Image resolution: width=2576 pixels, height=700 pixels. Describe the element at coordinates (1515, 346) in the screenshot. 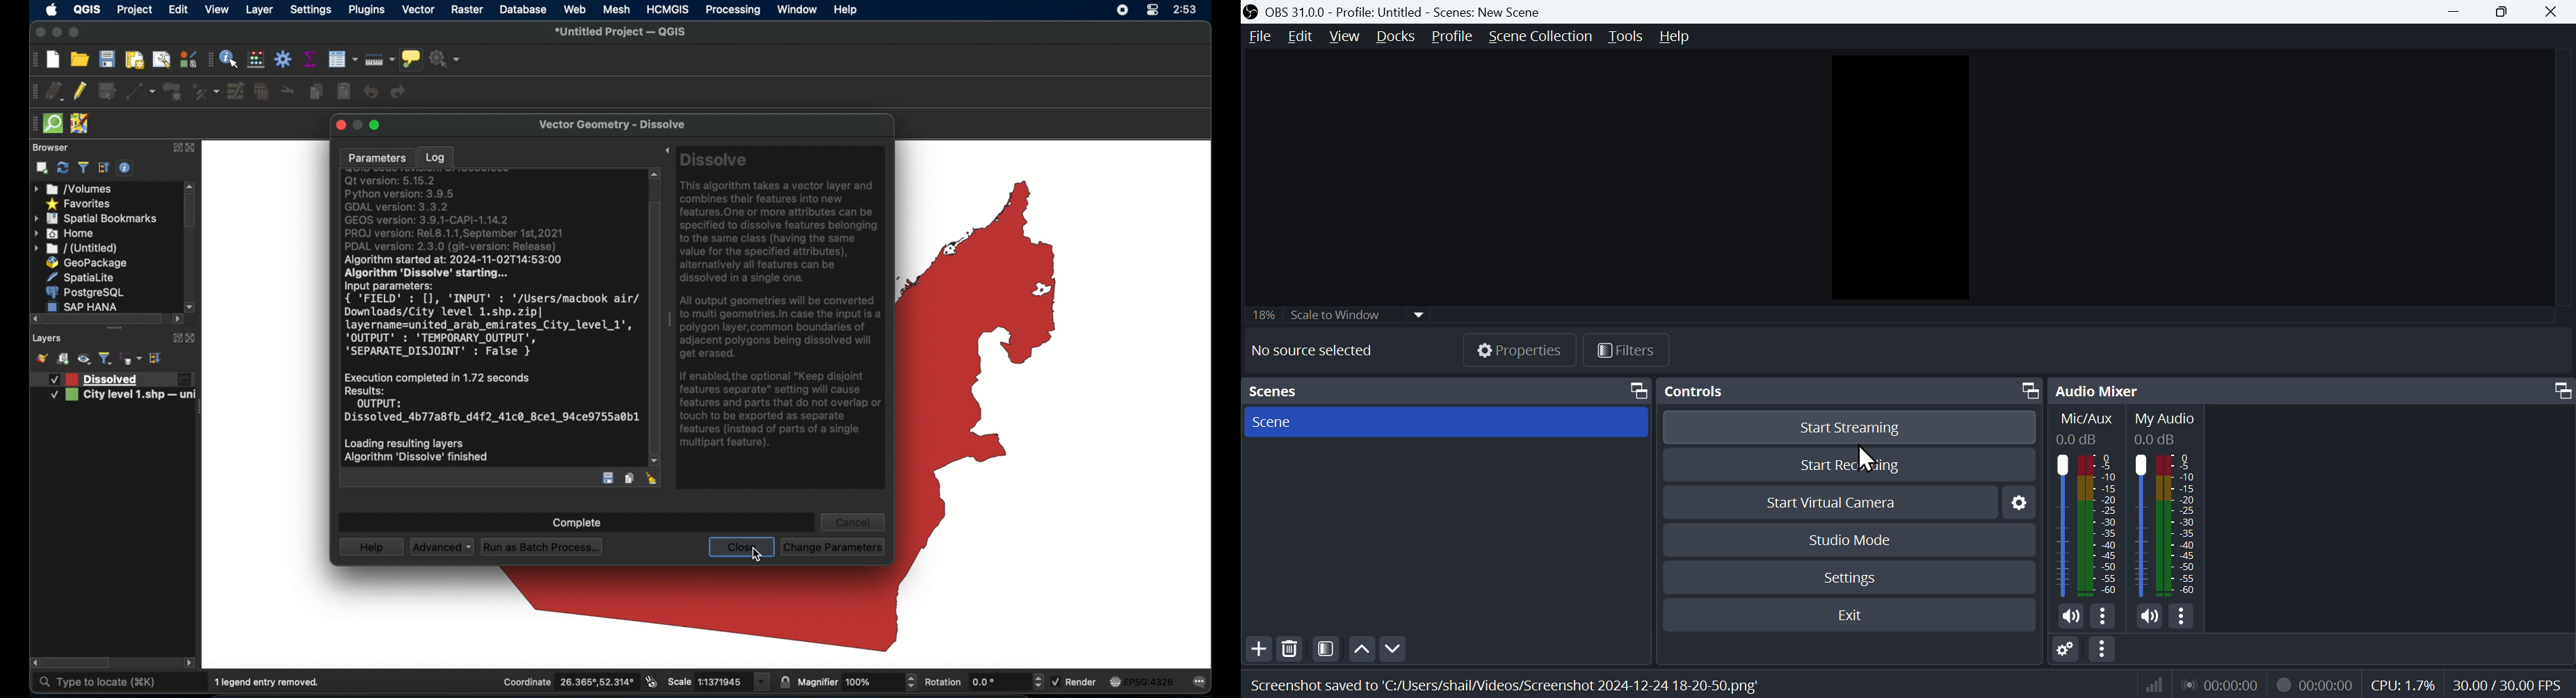

I see `Properties` at that location.